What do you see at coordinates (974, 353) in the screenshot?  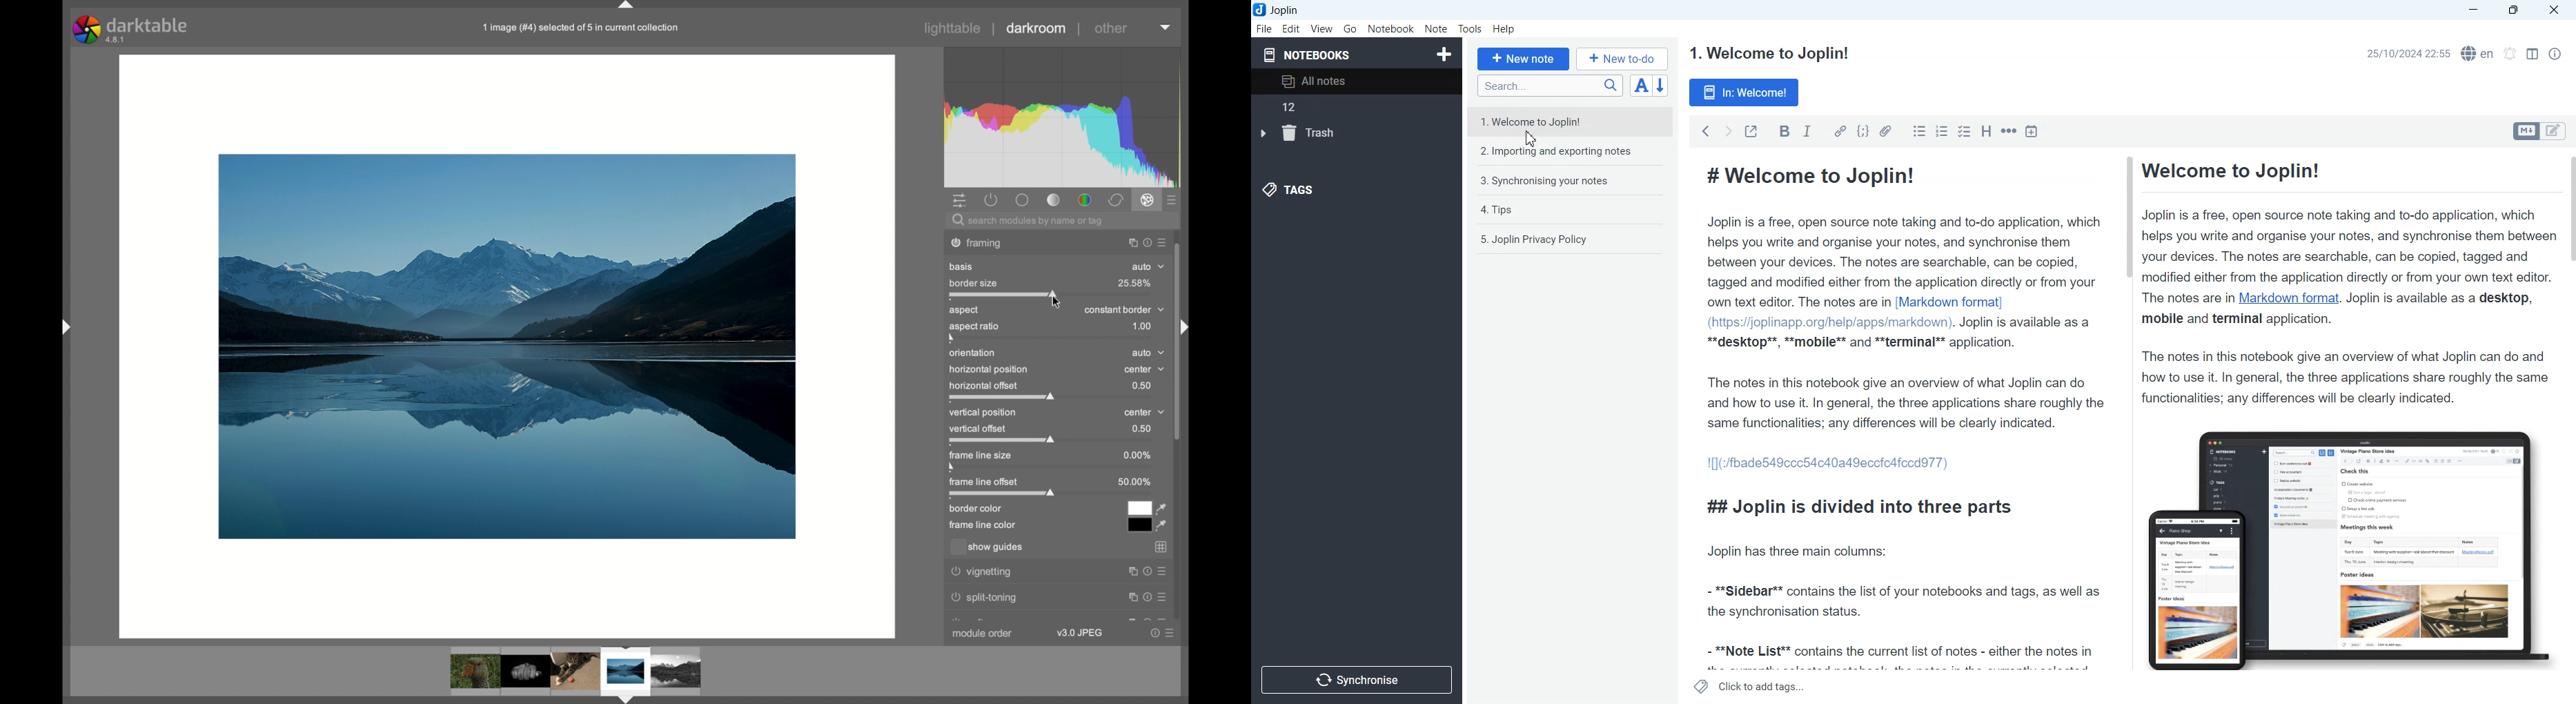 I see `orientation` at bounding box center [974, 353].